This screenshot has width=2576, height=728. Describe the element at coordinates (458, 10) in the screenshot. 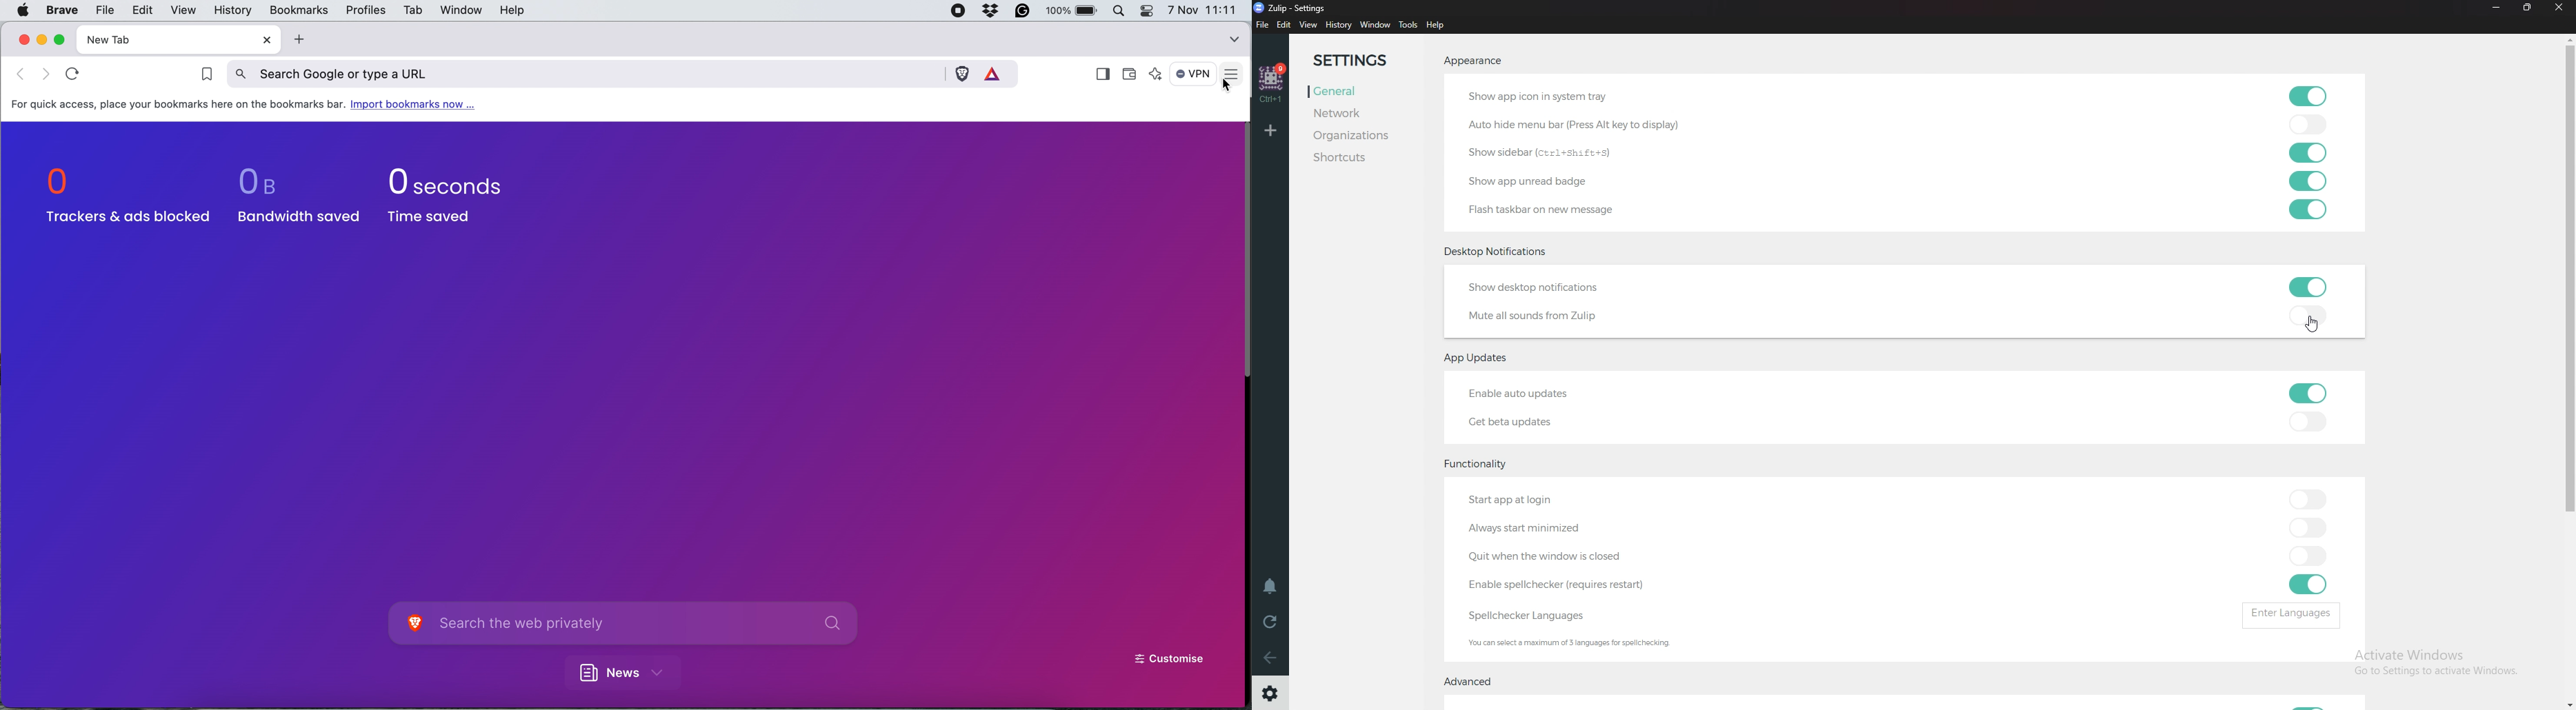

I see `window` at that location.